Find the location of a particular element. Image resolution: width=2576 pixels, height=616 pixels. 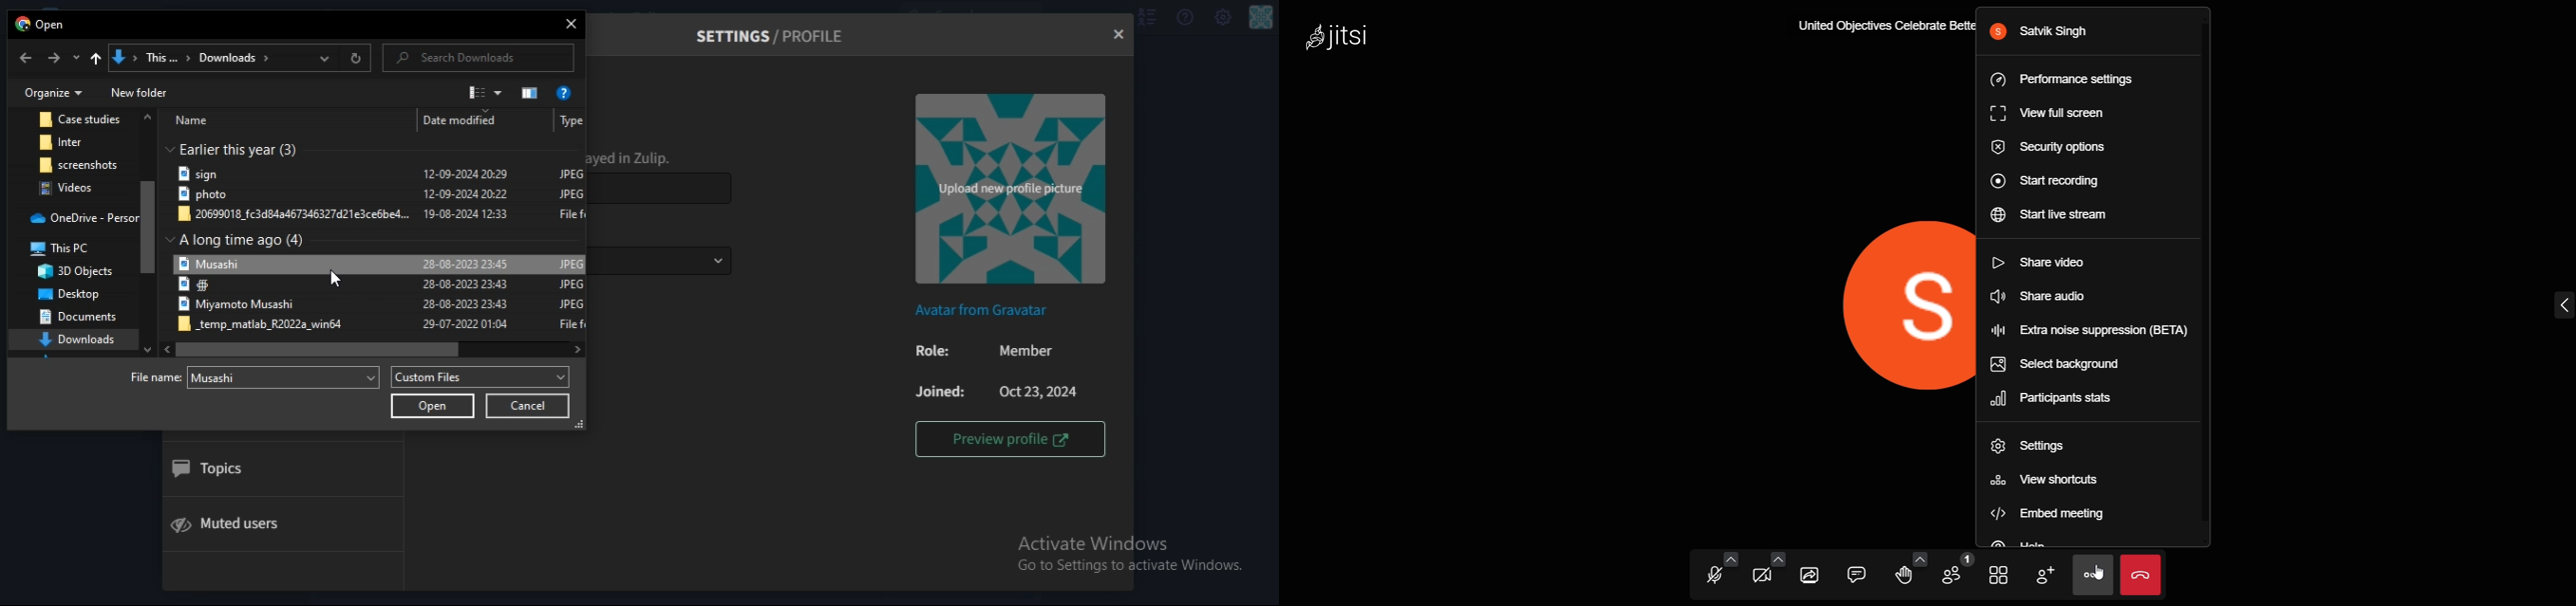

file is located at coordinates (383, 306).